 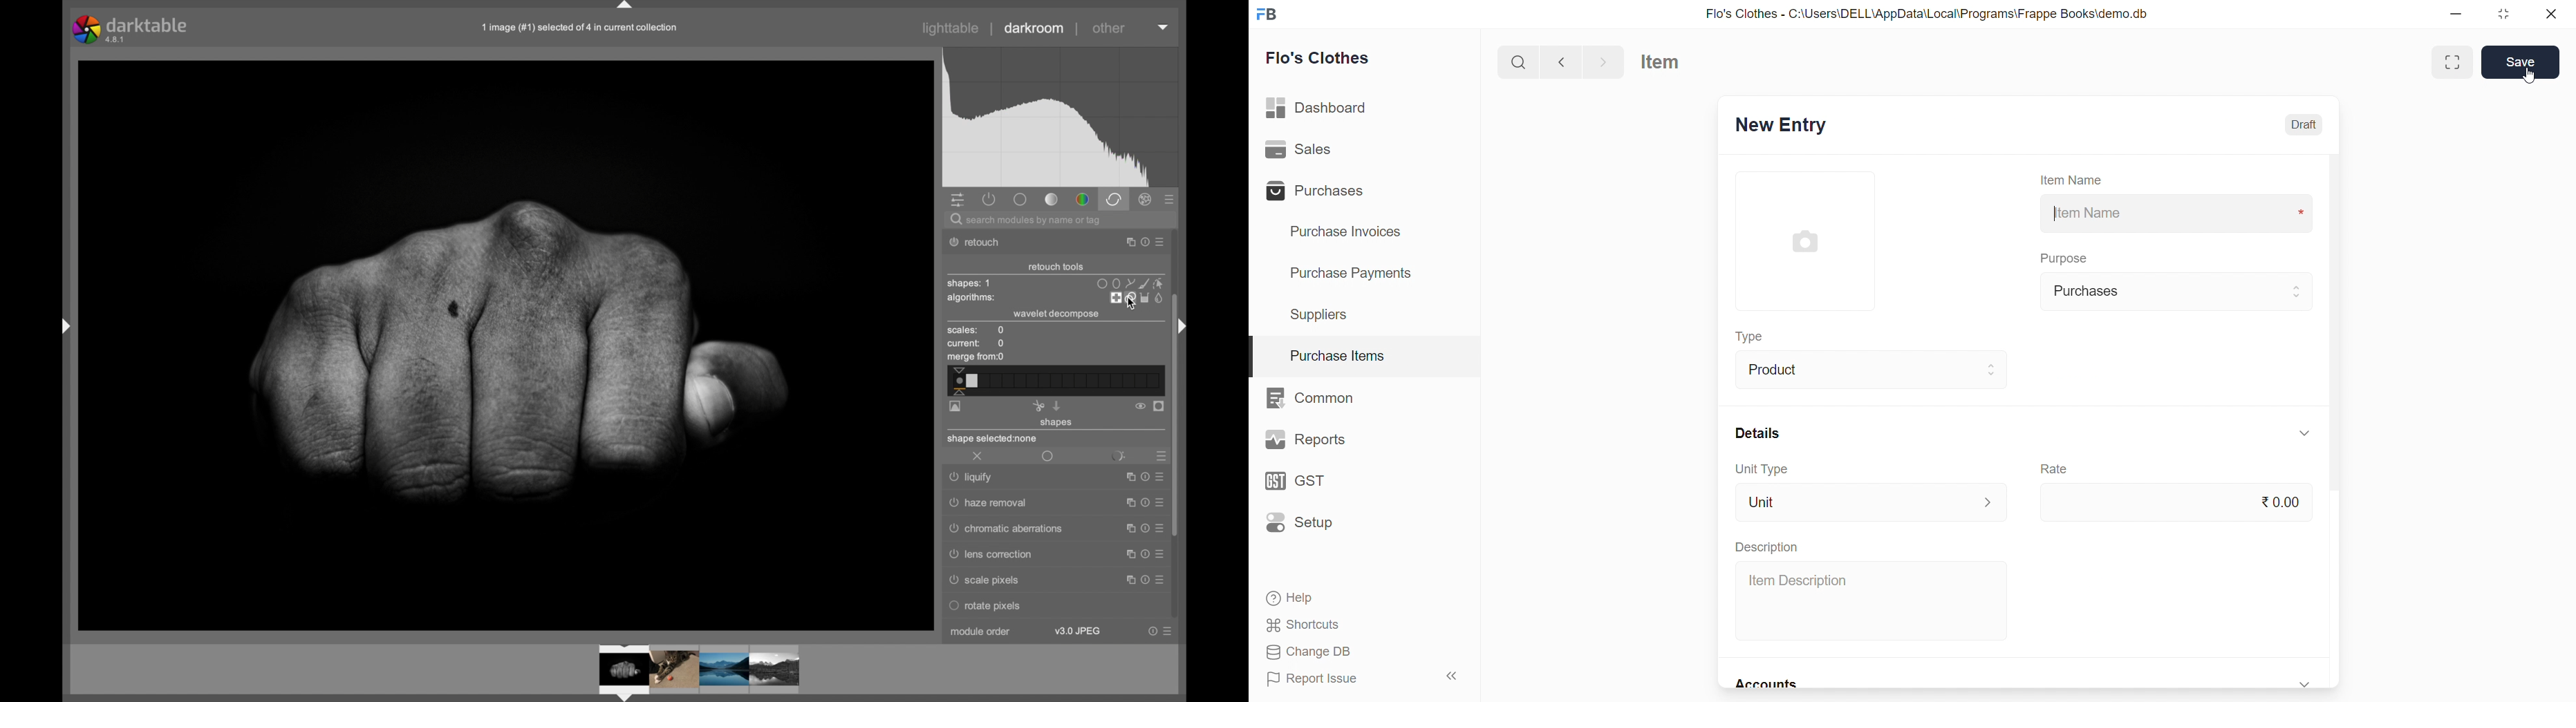 What do you see at coordinates (2461, 14) in the screenshot?
I see `minimize` at bounding box center [2461, 14].